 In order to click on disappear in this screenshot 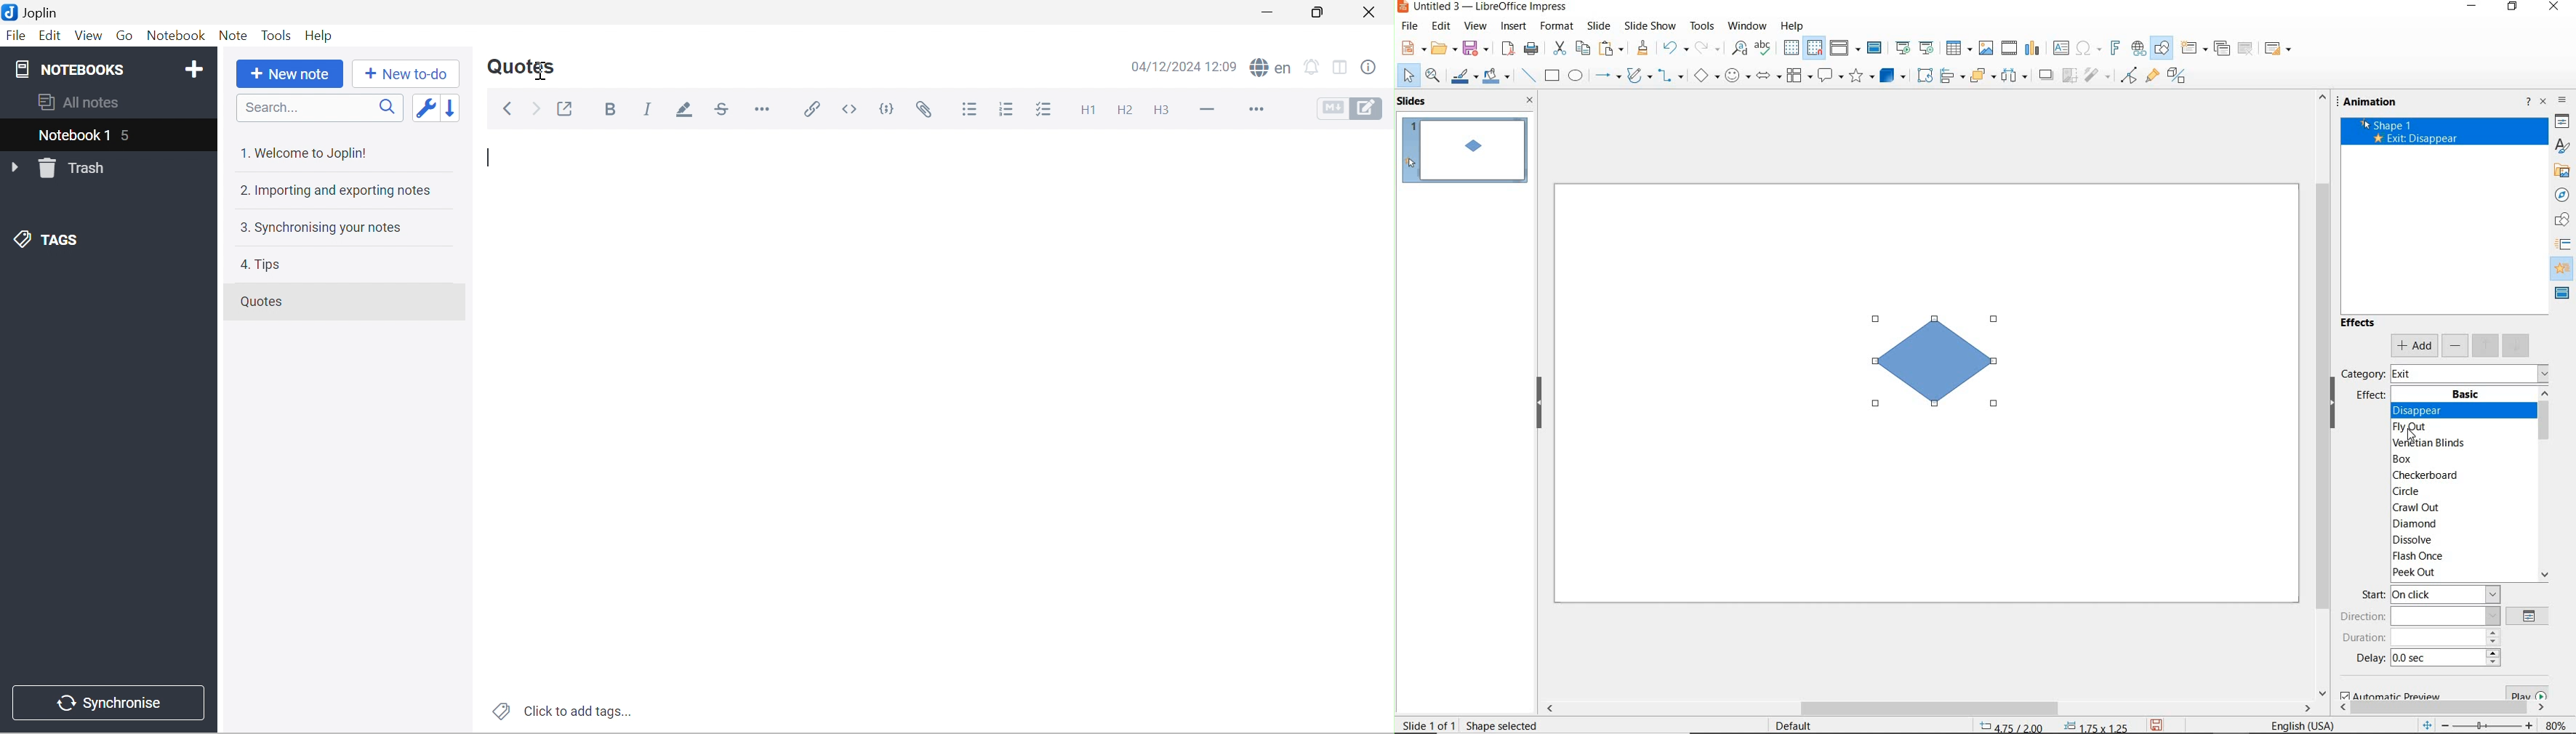, I will do `click(2457, 409)`.